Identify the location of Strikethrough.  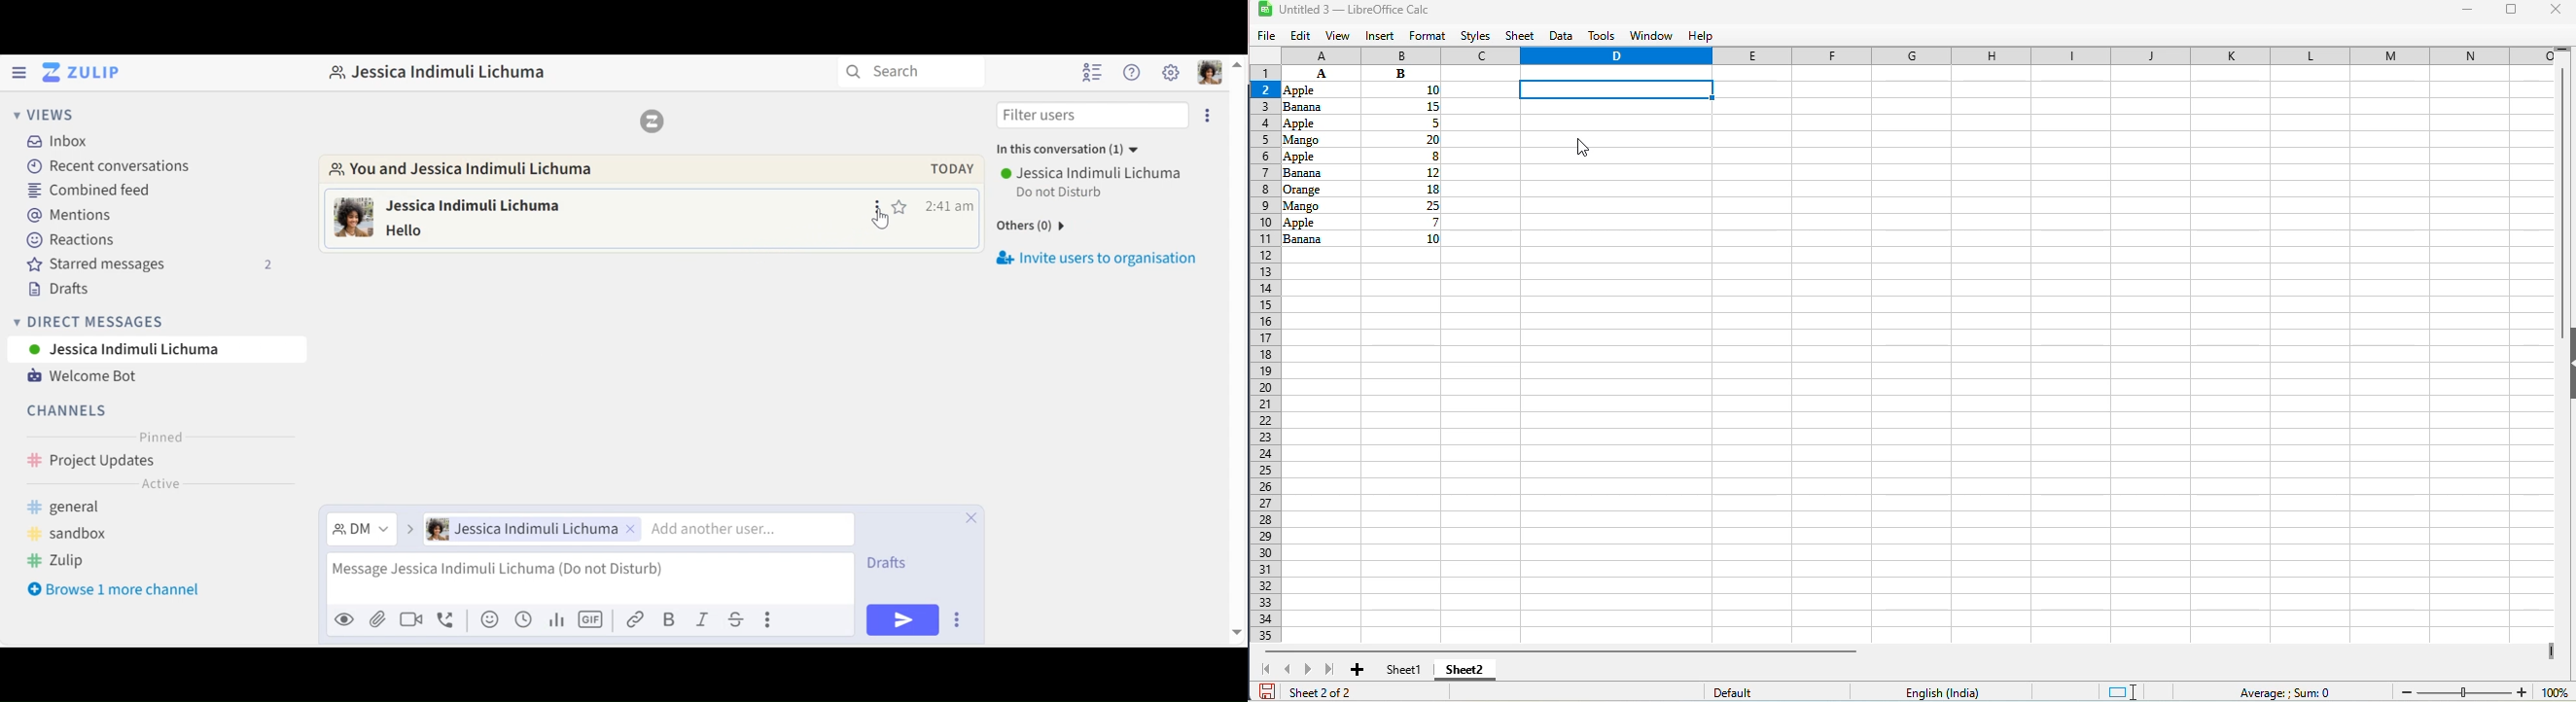
(739, 619).